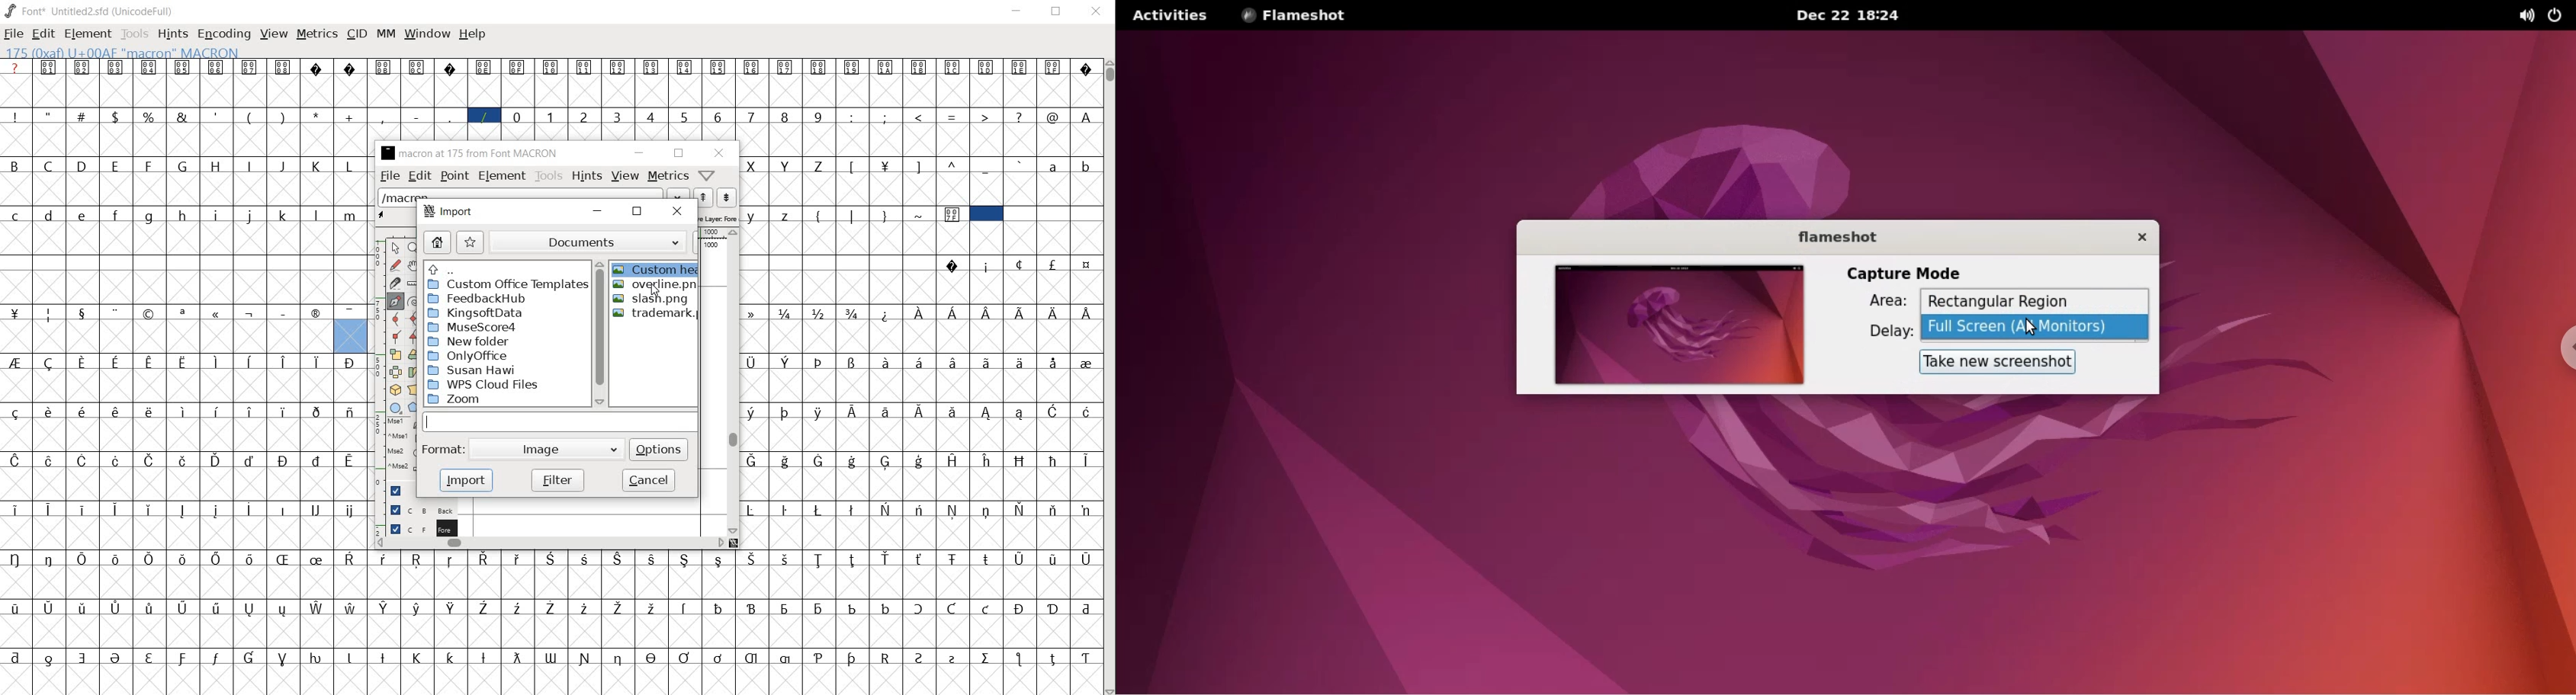 The image size is (2576, 700). What do you see at coordinates (412, 319) in the screenshot?
I see `HV curve` at bounding box center [412, 319].